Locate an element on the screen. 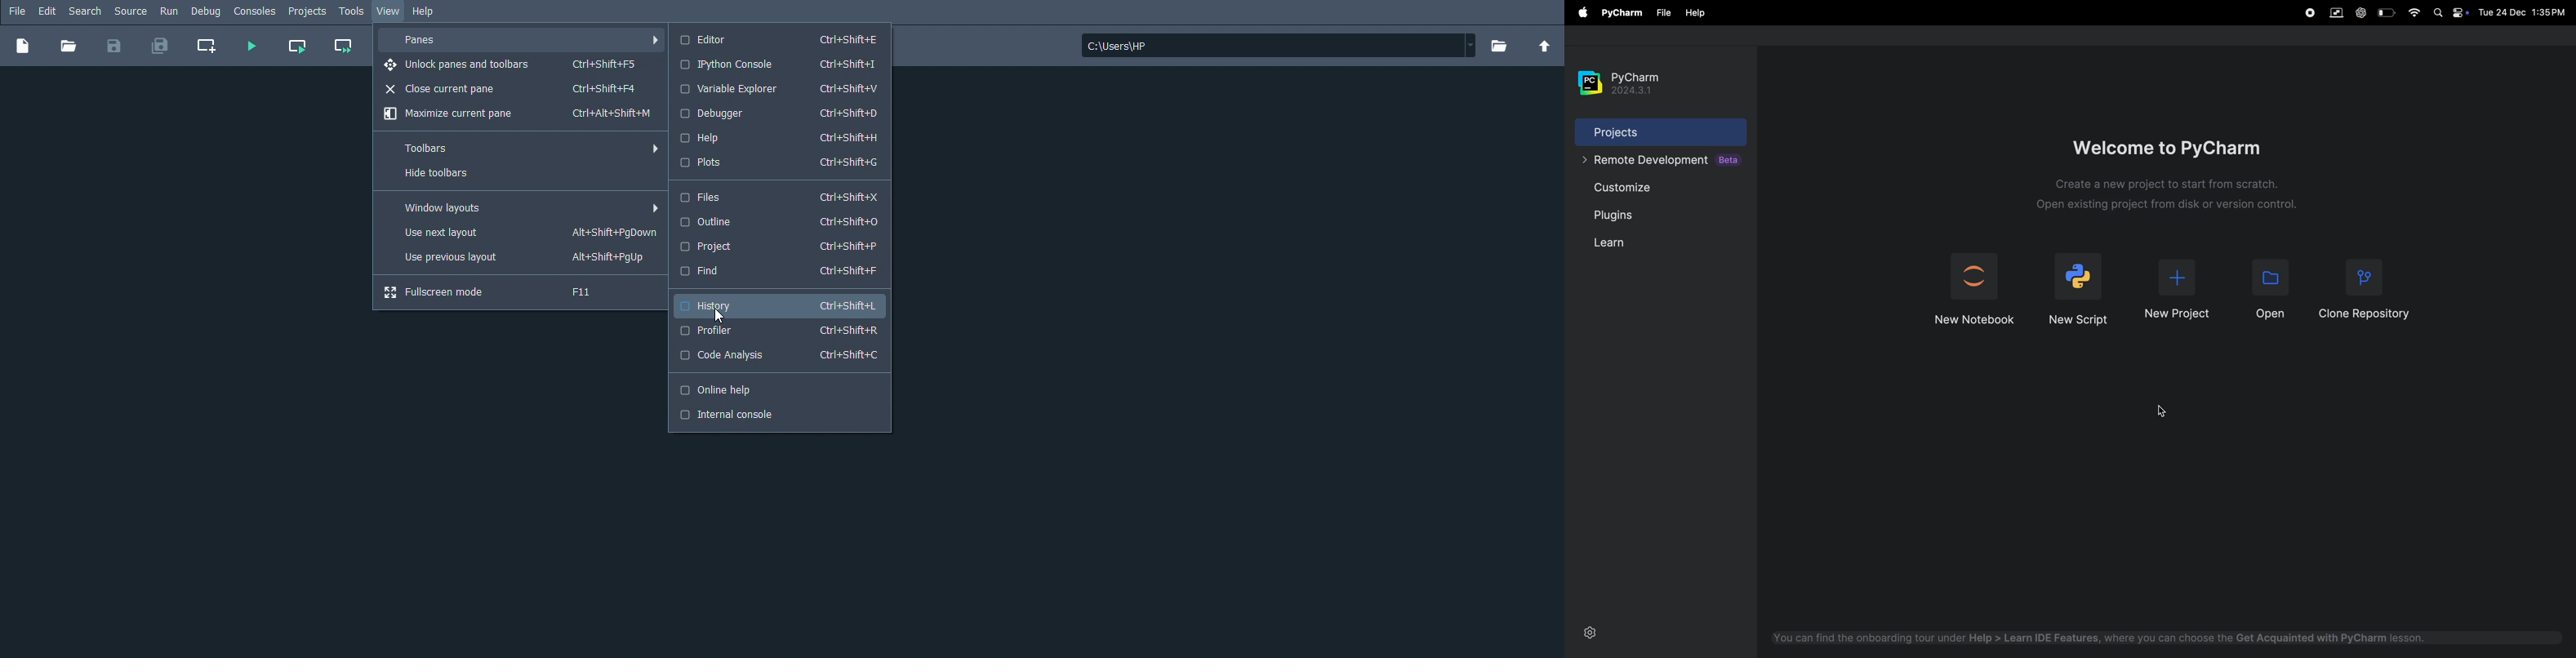 The image size is (2576, 672). Cursor is located at coordinates (716, 315).